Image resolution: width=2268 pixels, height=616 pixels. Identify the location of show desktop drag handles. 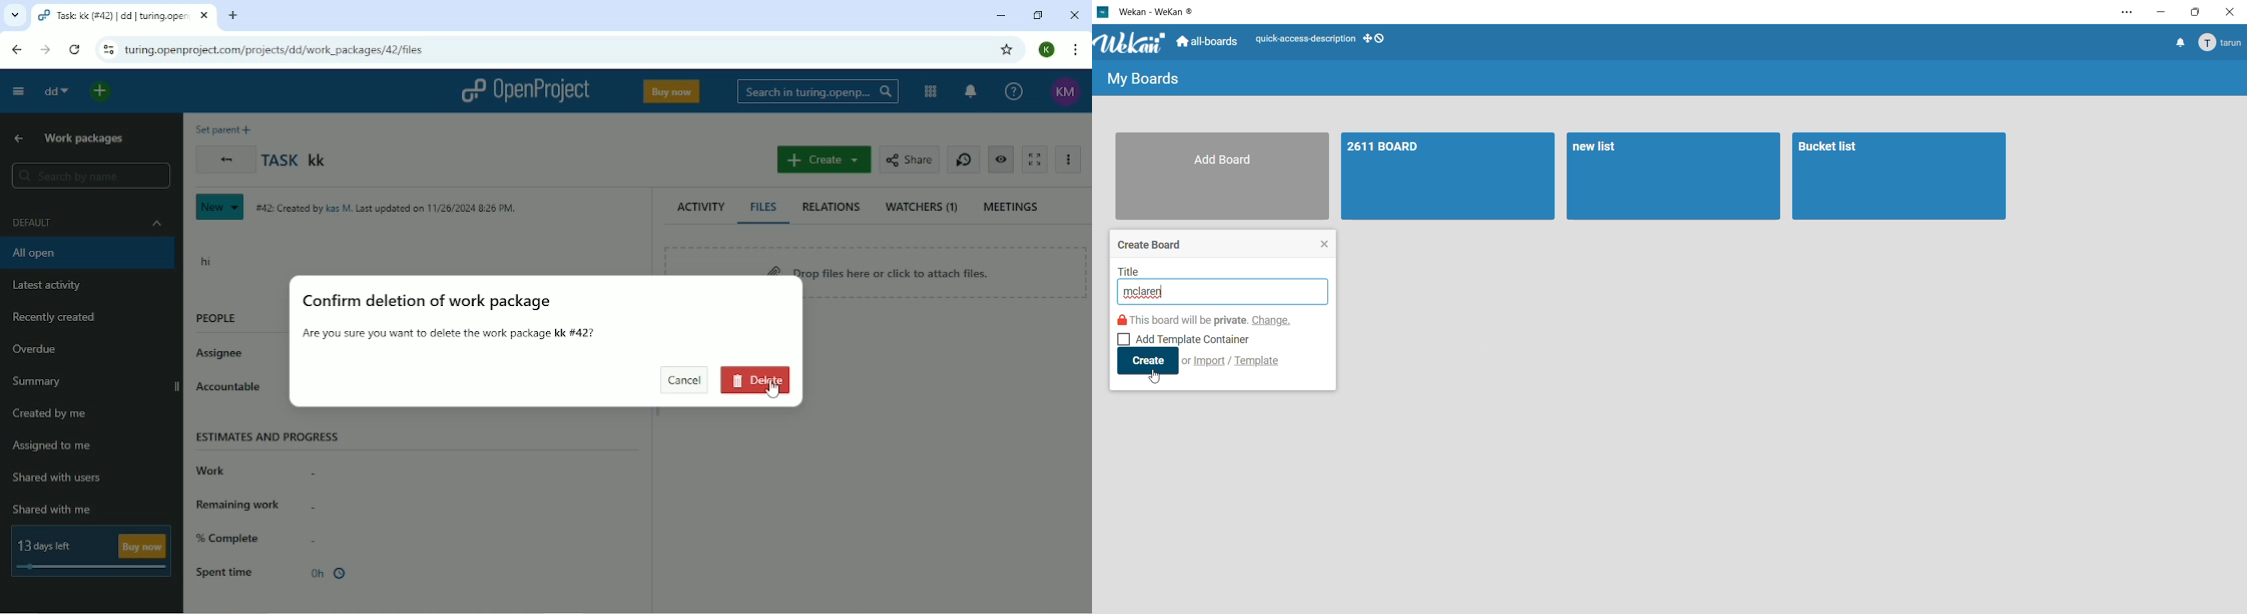
(1374, 40).